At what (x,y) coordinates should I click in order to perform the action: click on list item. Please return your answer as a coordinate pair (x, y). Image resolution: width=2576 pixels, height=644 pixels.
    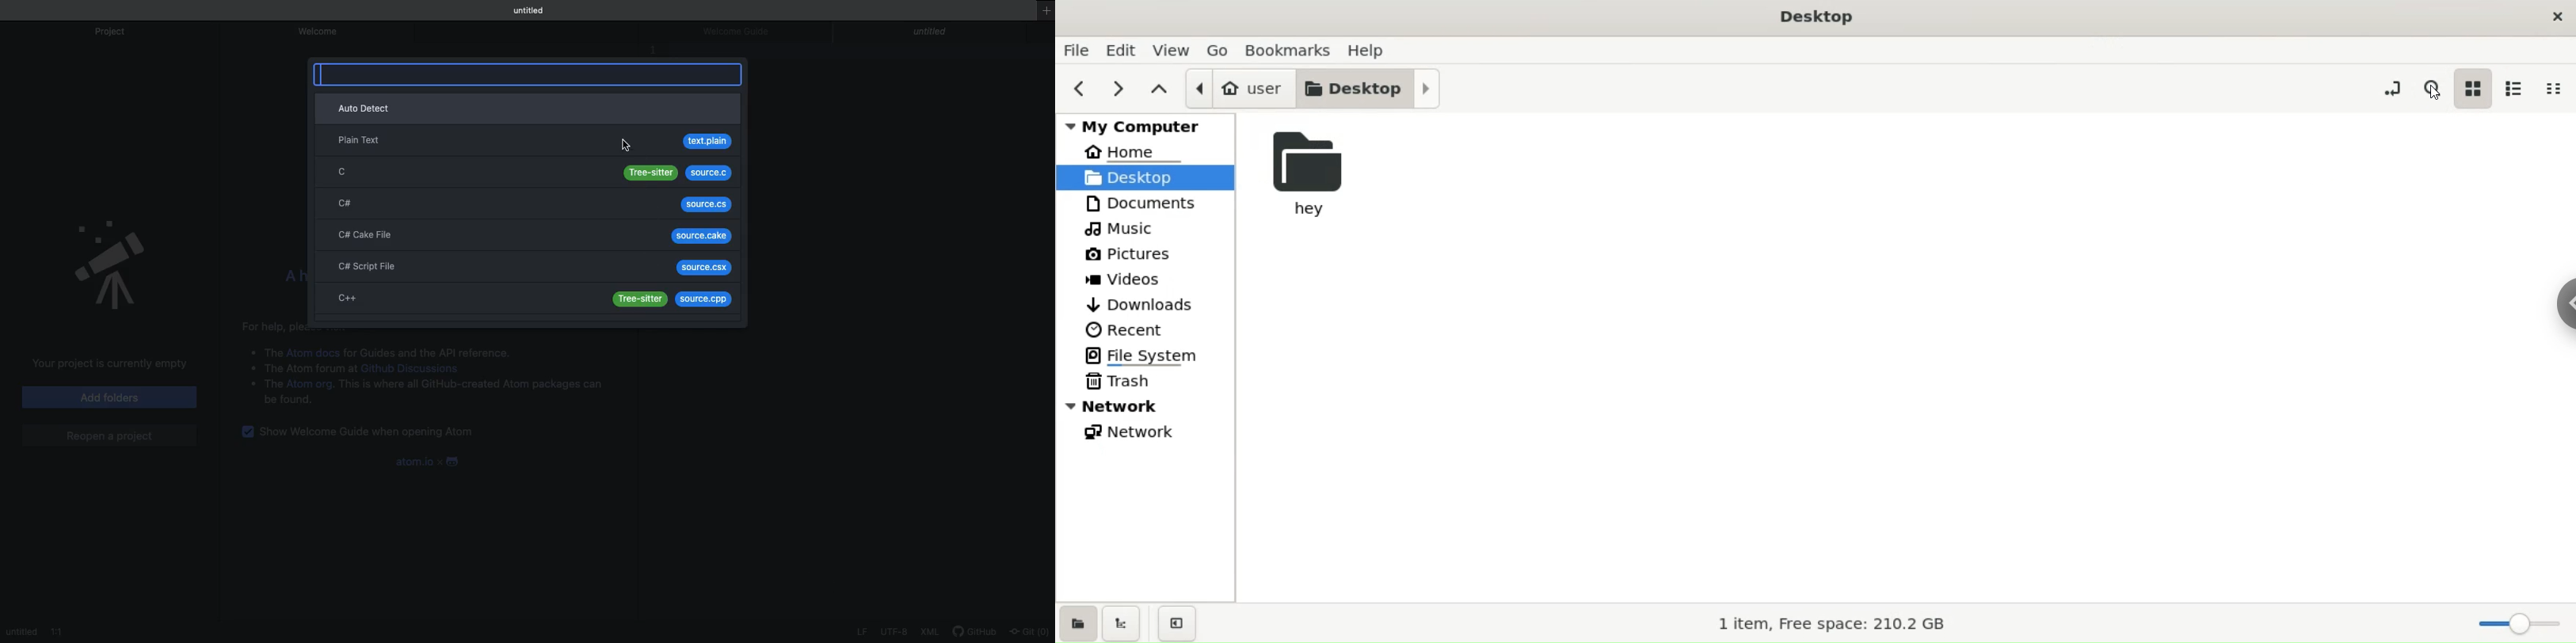
    Looking at the image, I should click on (261, 350).